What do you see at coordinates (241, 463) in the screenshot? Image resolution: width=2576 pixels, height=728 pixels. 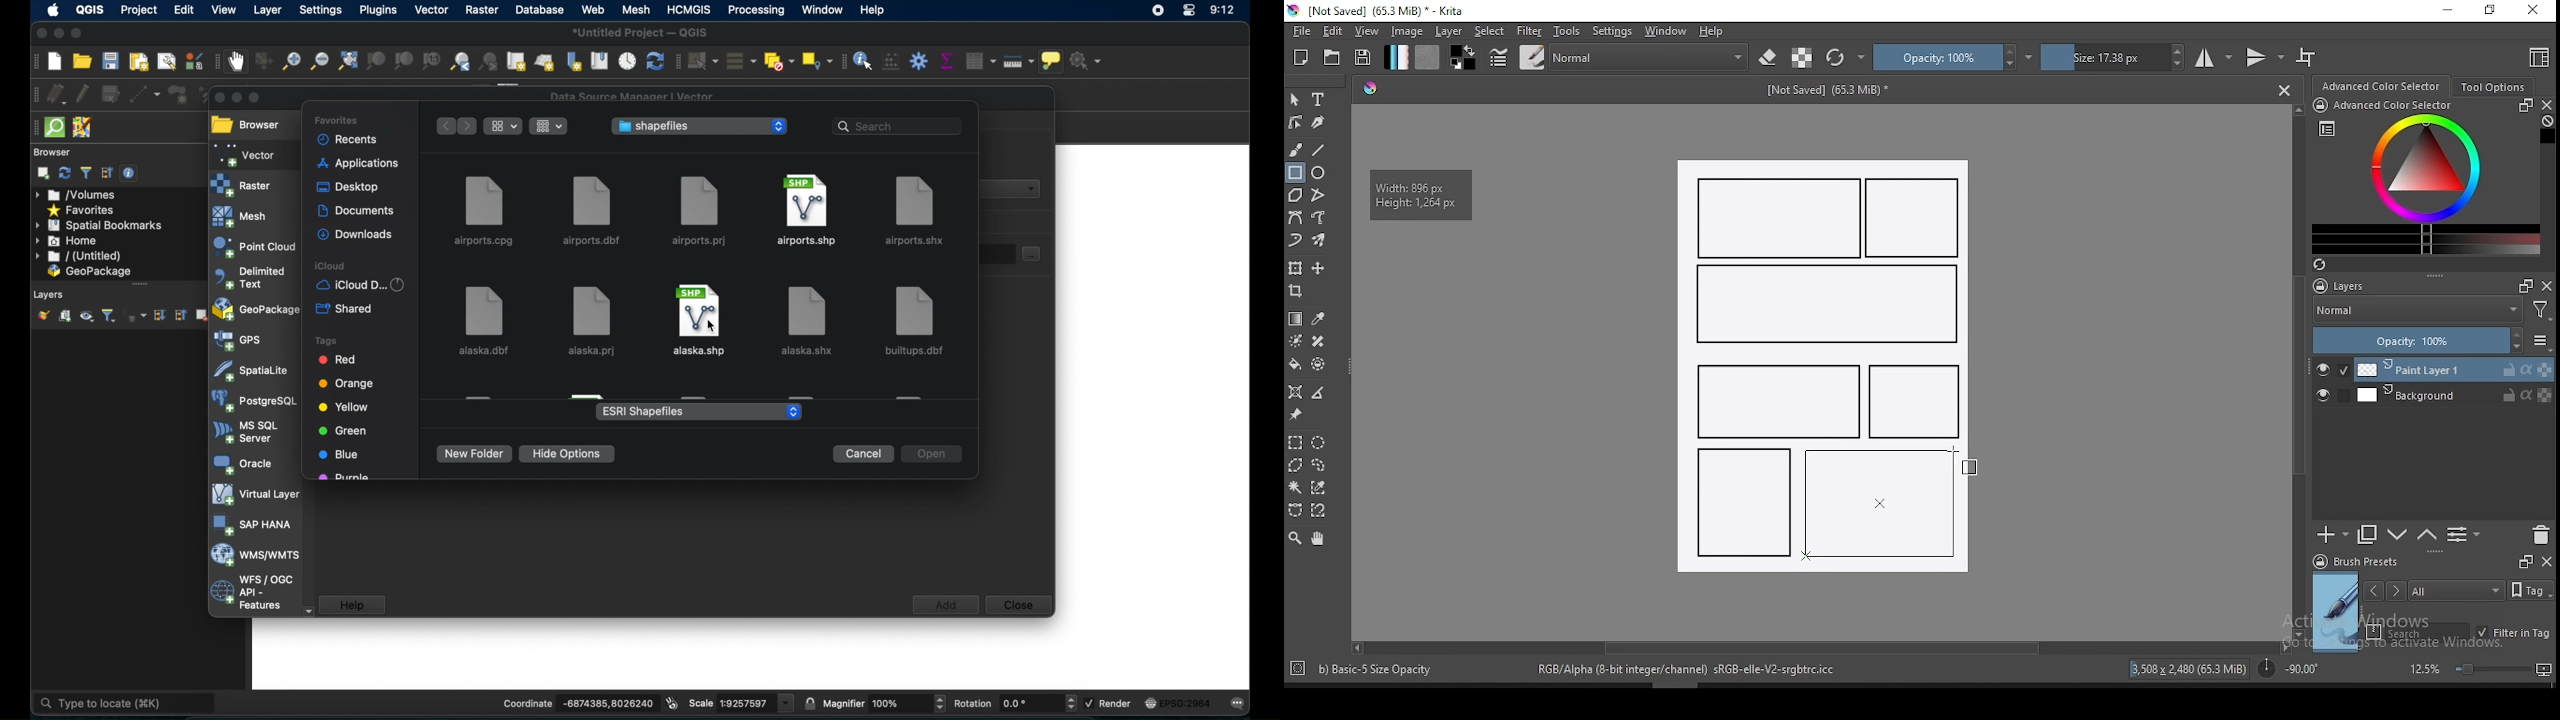 I see `oracle` at bounding box center [241, 463].